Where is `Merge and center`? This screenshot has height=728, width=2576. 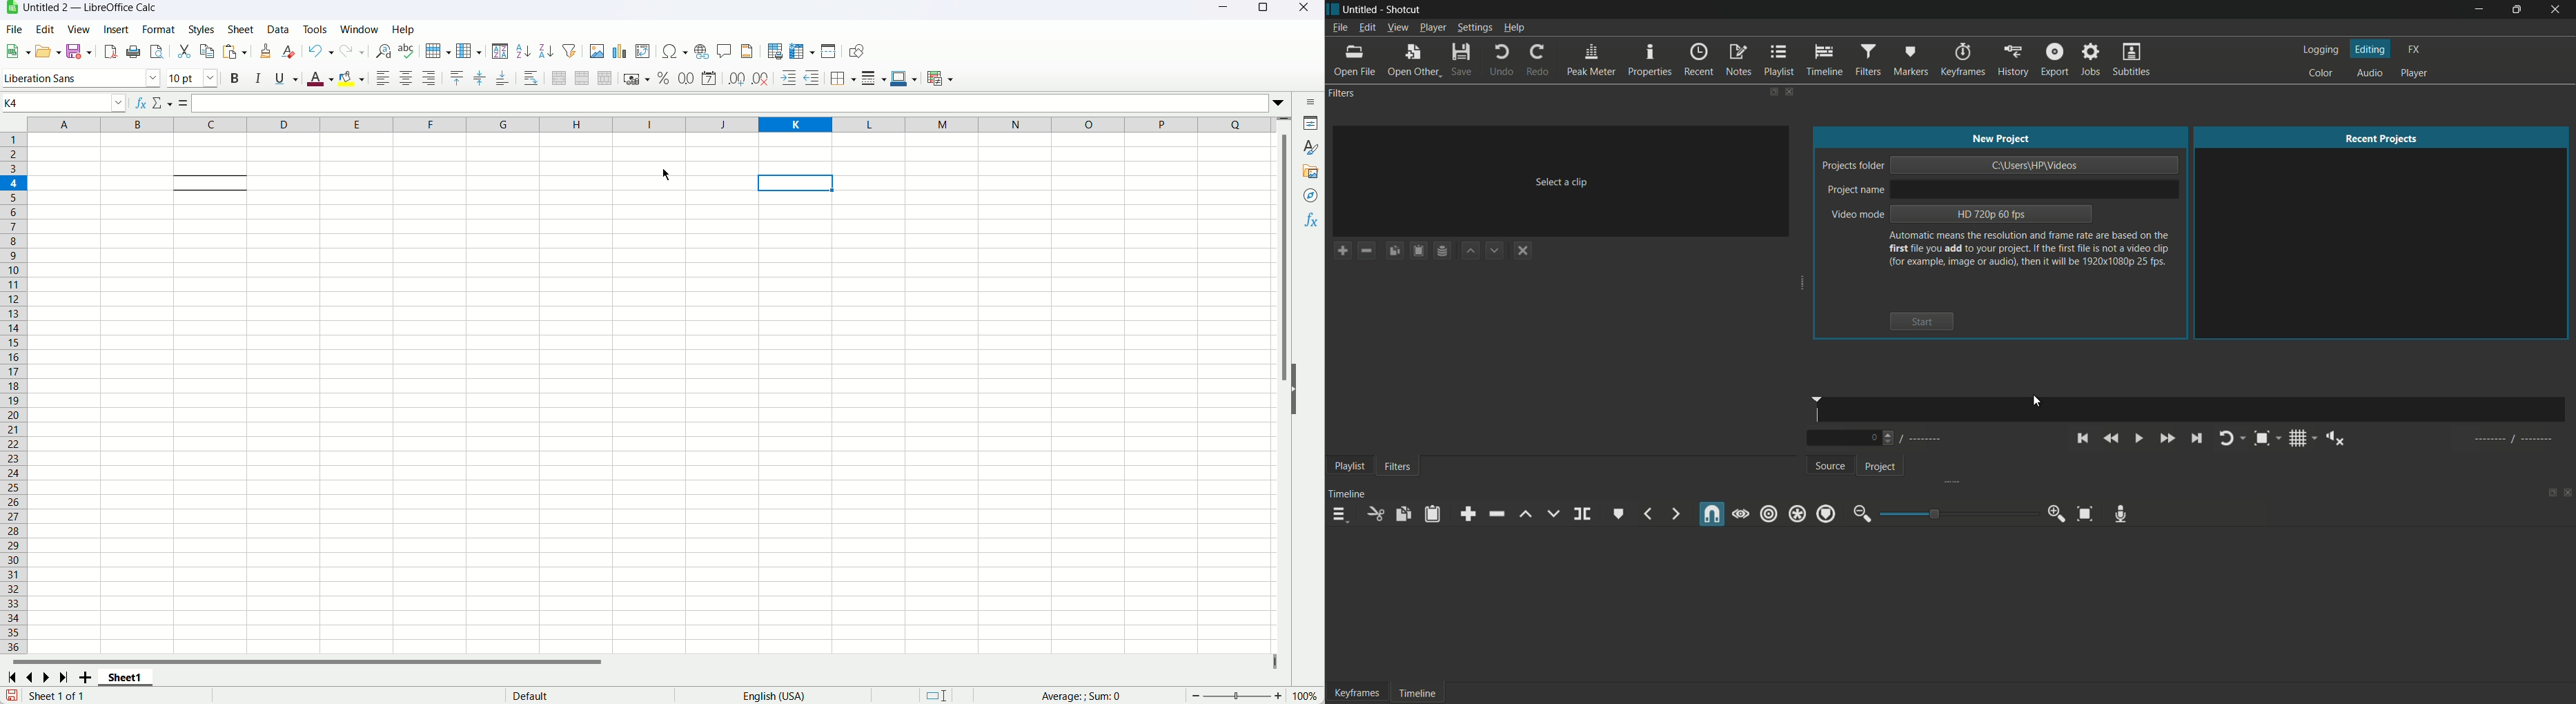 Merge and center is located at coordinates (559, 78).